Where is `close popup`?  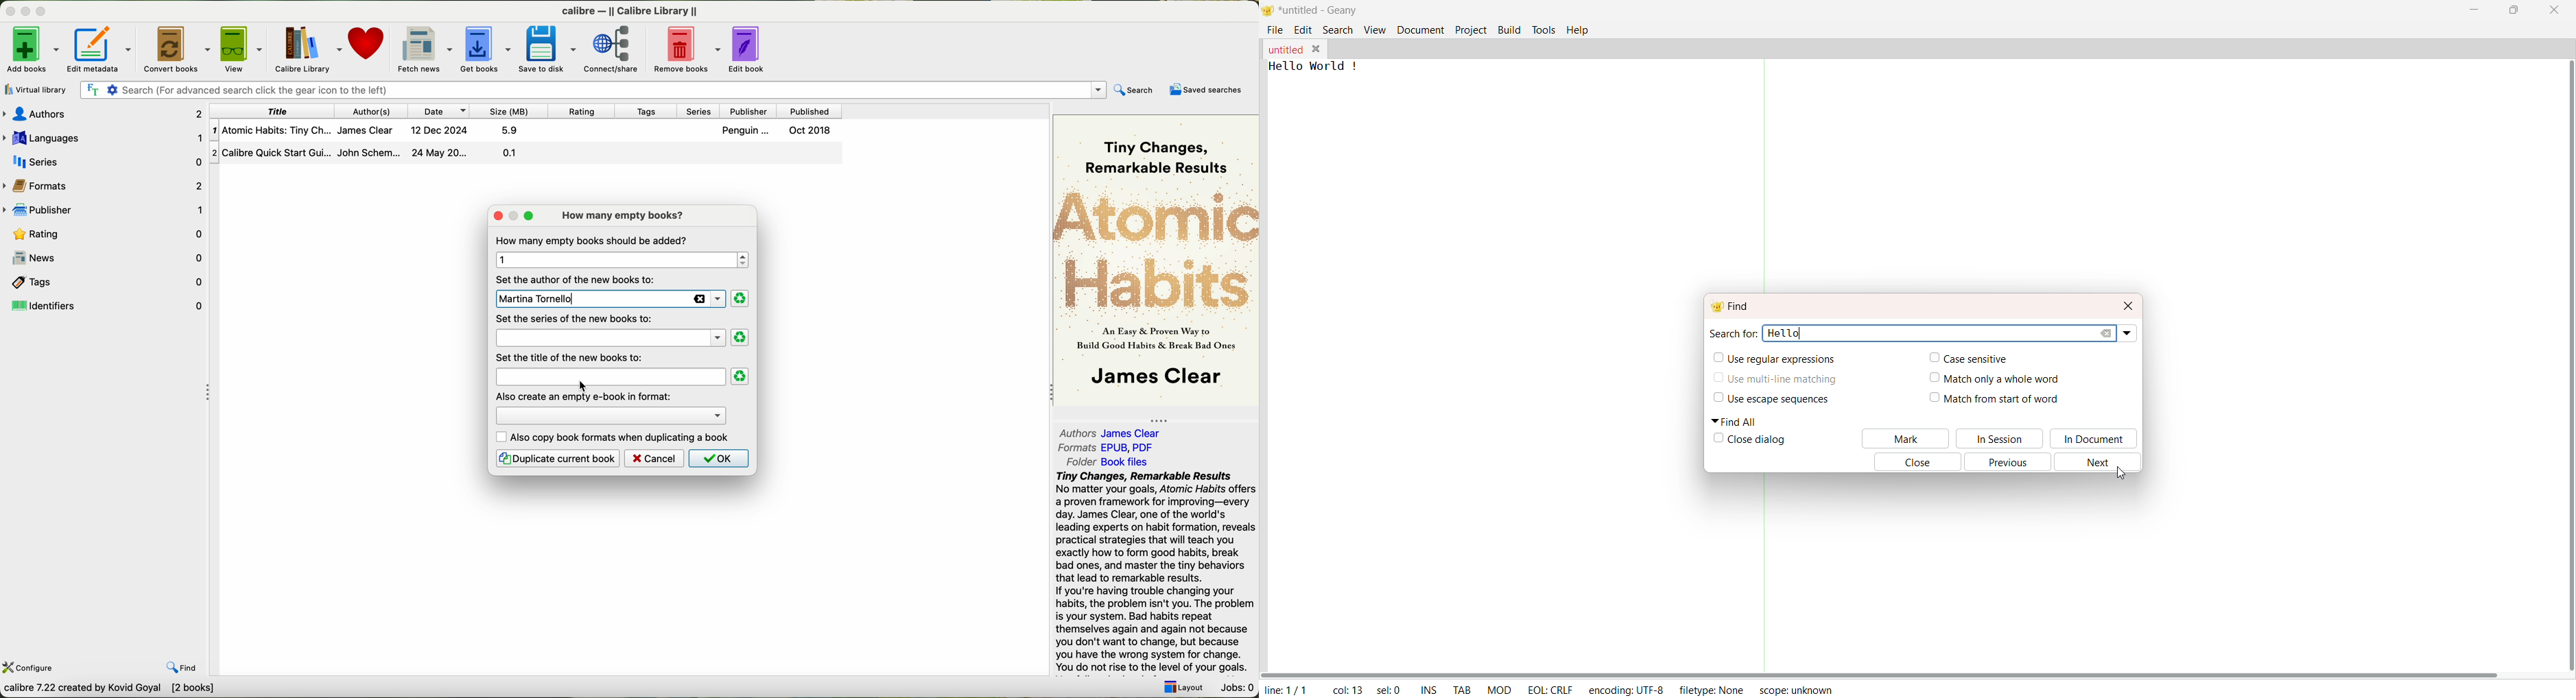 close popup is located at coordinates (493, 216).